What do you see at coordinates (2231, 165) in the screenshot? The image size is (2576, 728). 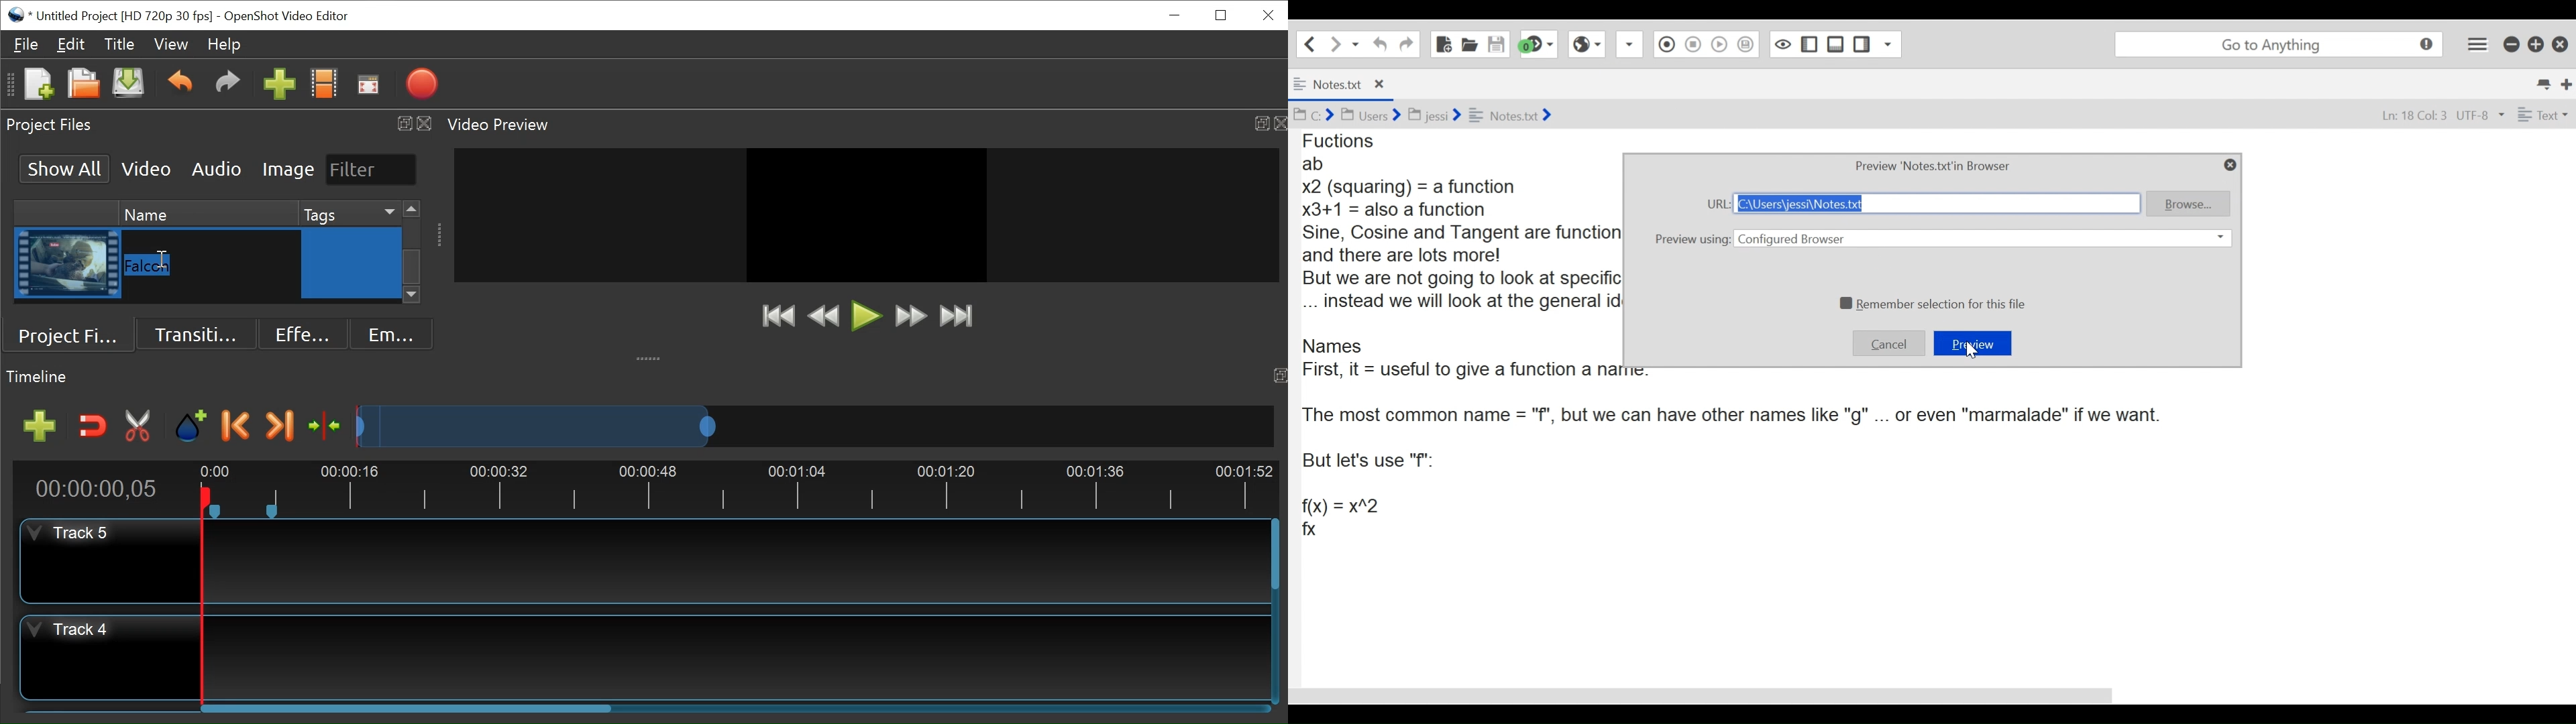 I see `close` at bounding box center [2231, 165].